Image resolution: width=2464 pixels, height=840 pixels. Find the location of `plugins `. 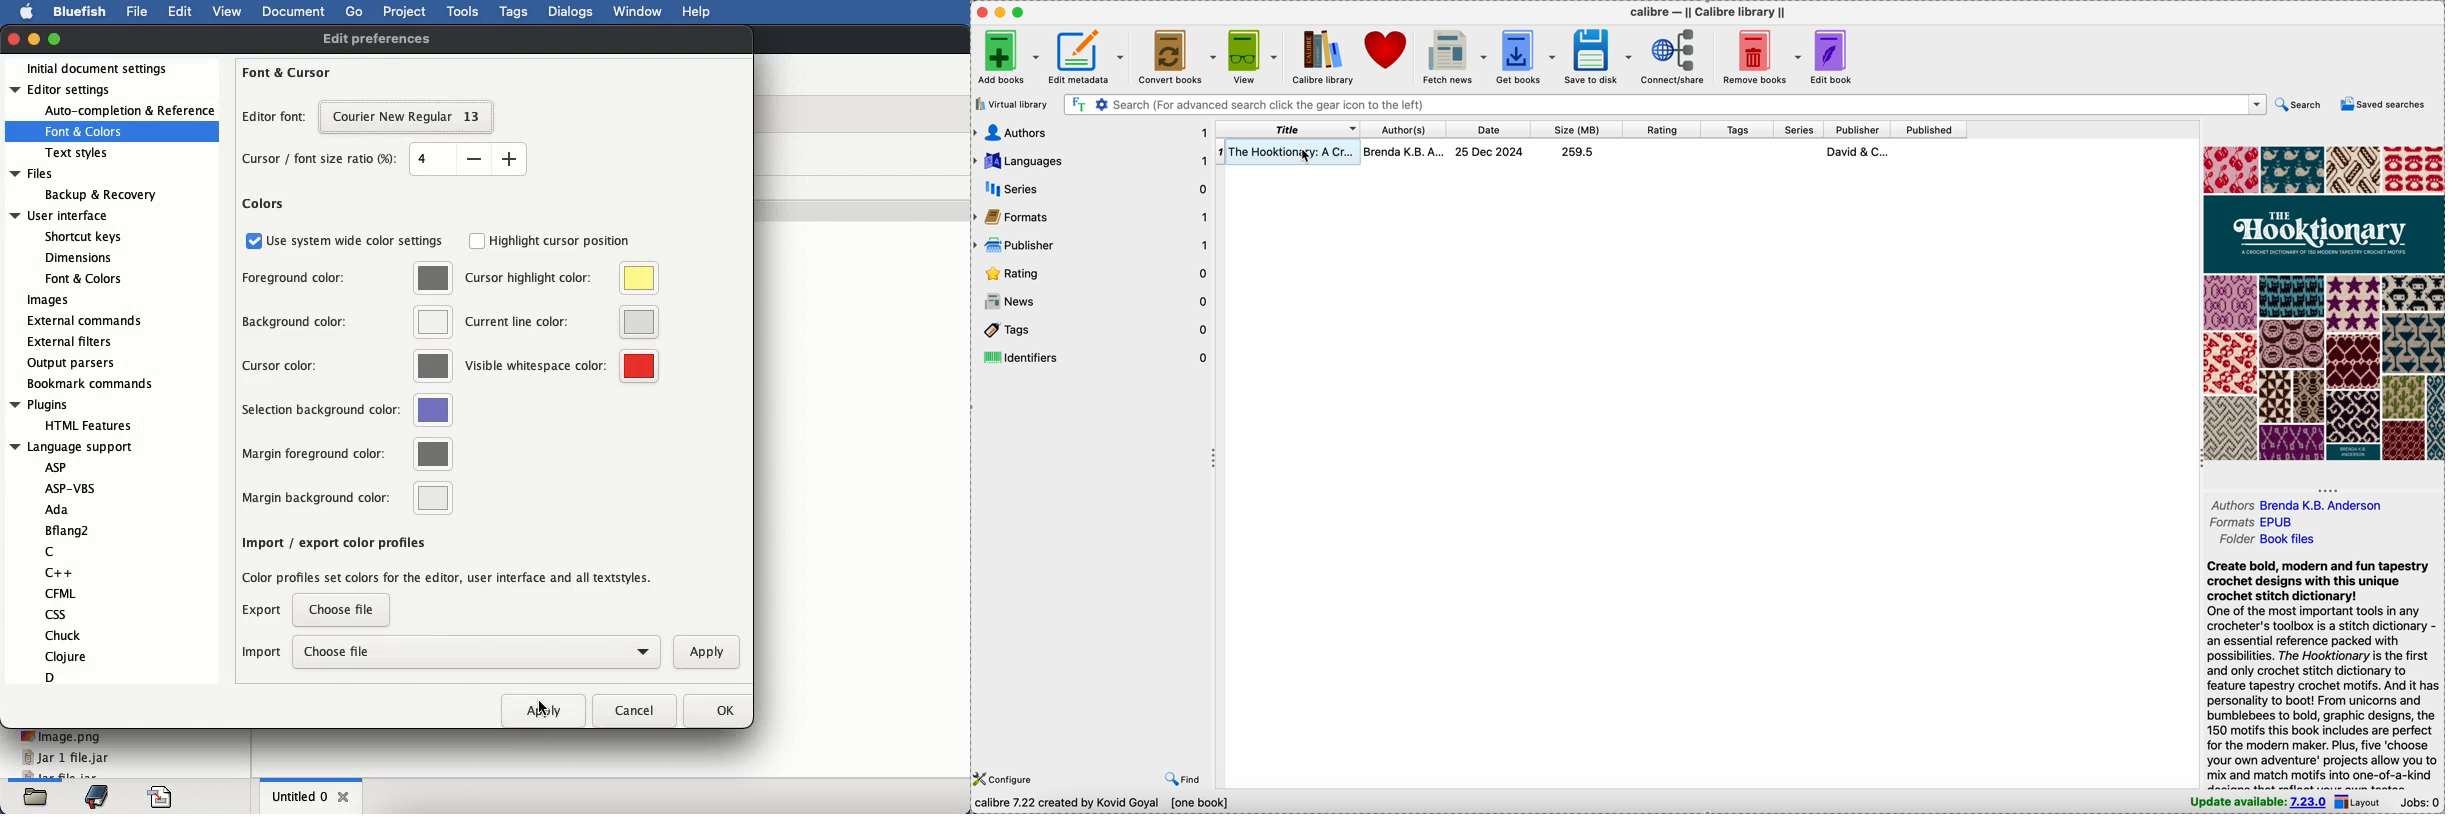

plugins  is located at coordinates (76, 415).